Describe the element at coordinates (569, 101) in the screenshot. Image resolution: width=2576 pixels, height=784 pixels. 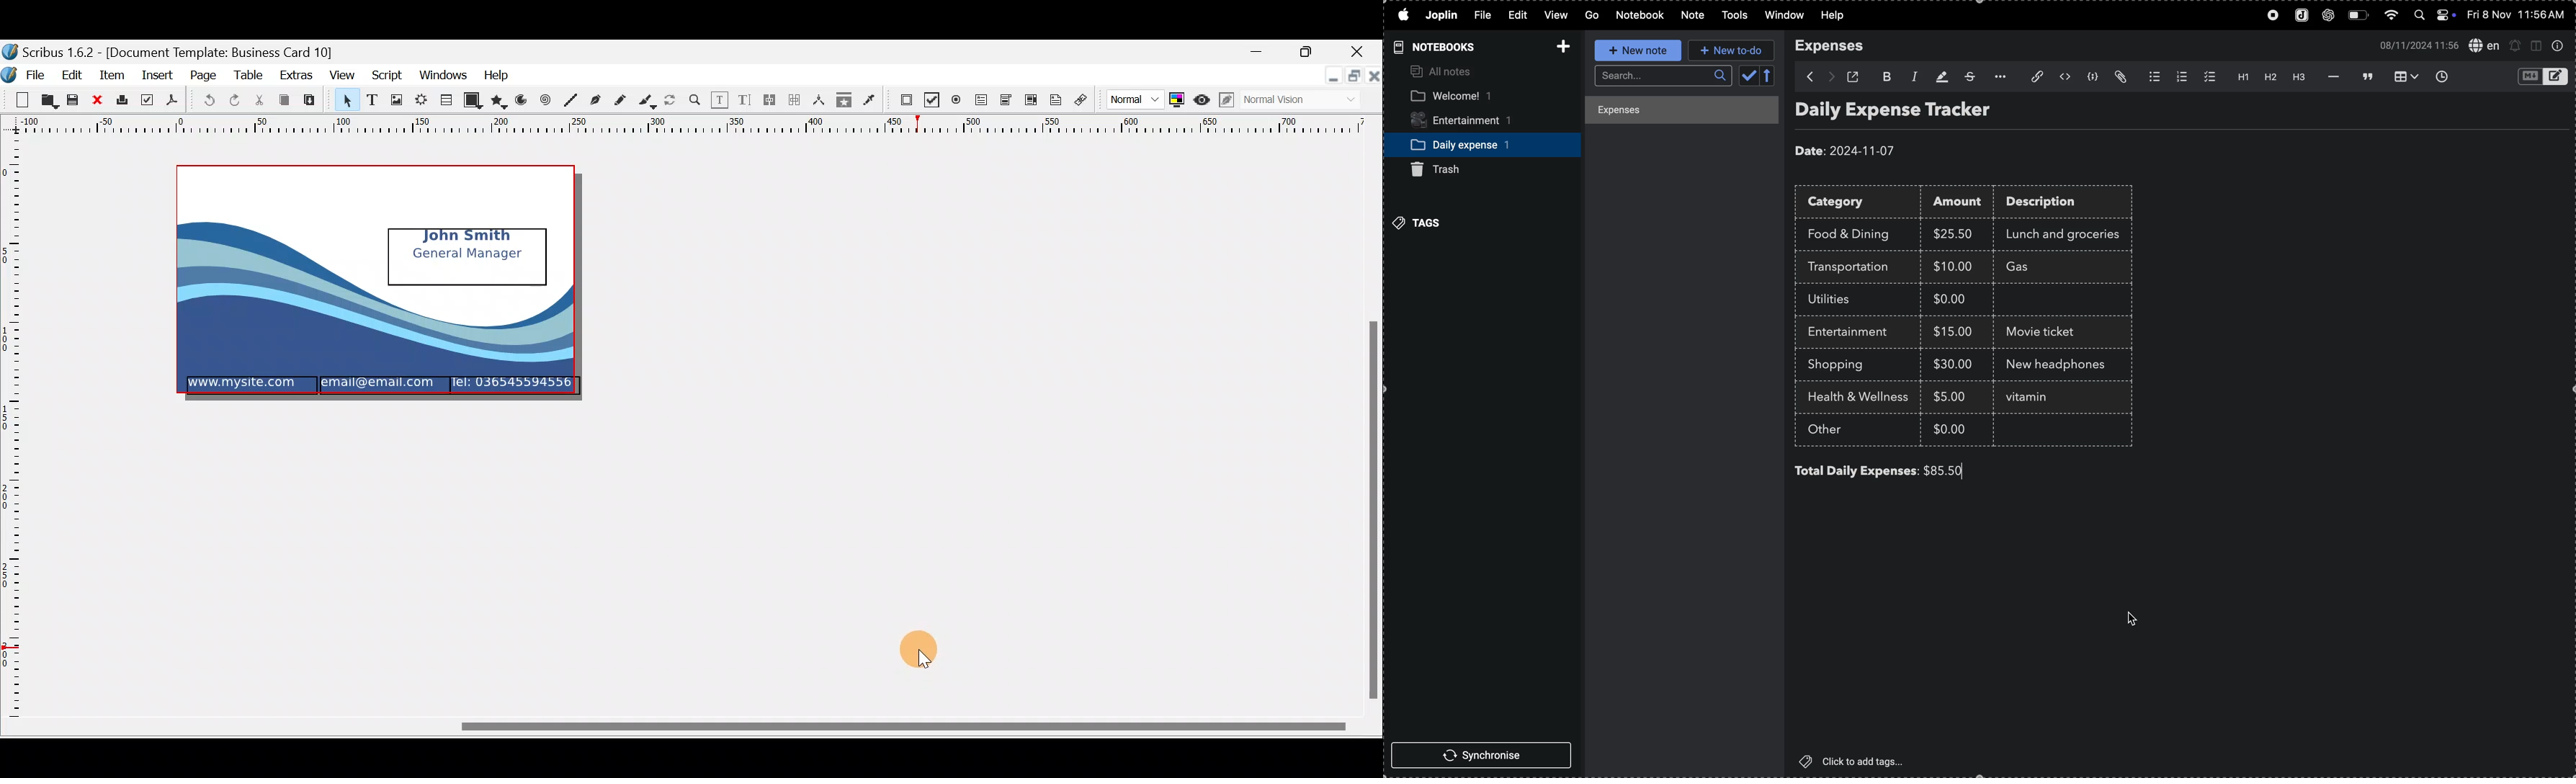
I see `Line` at that location.